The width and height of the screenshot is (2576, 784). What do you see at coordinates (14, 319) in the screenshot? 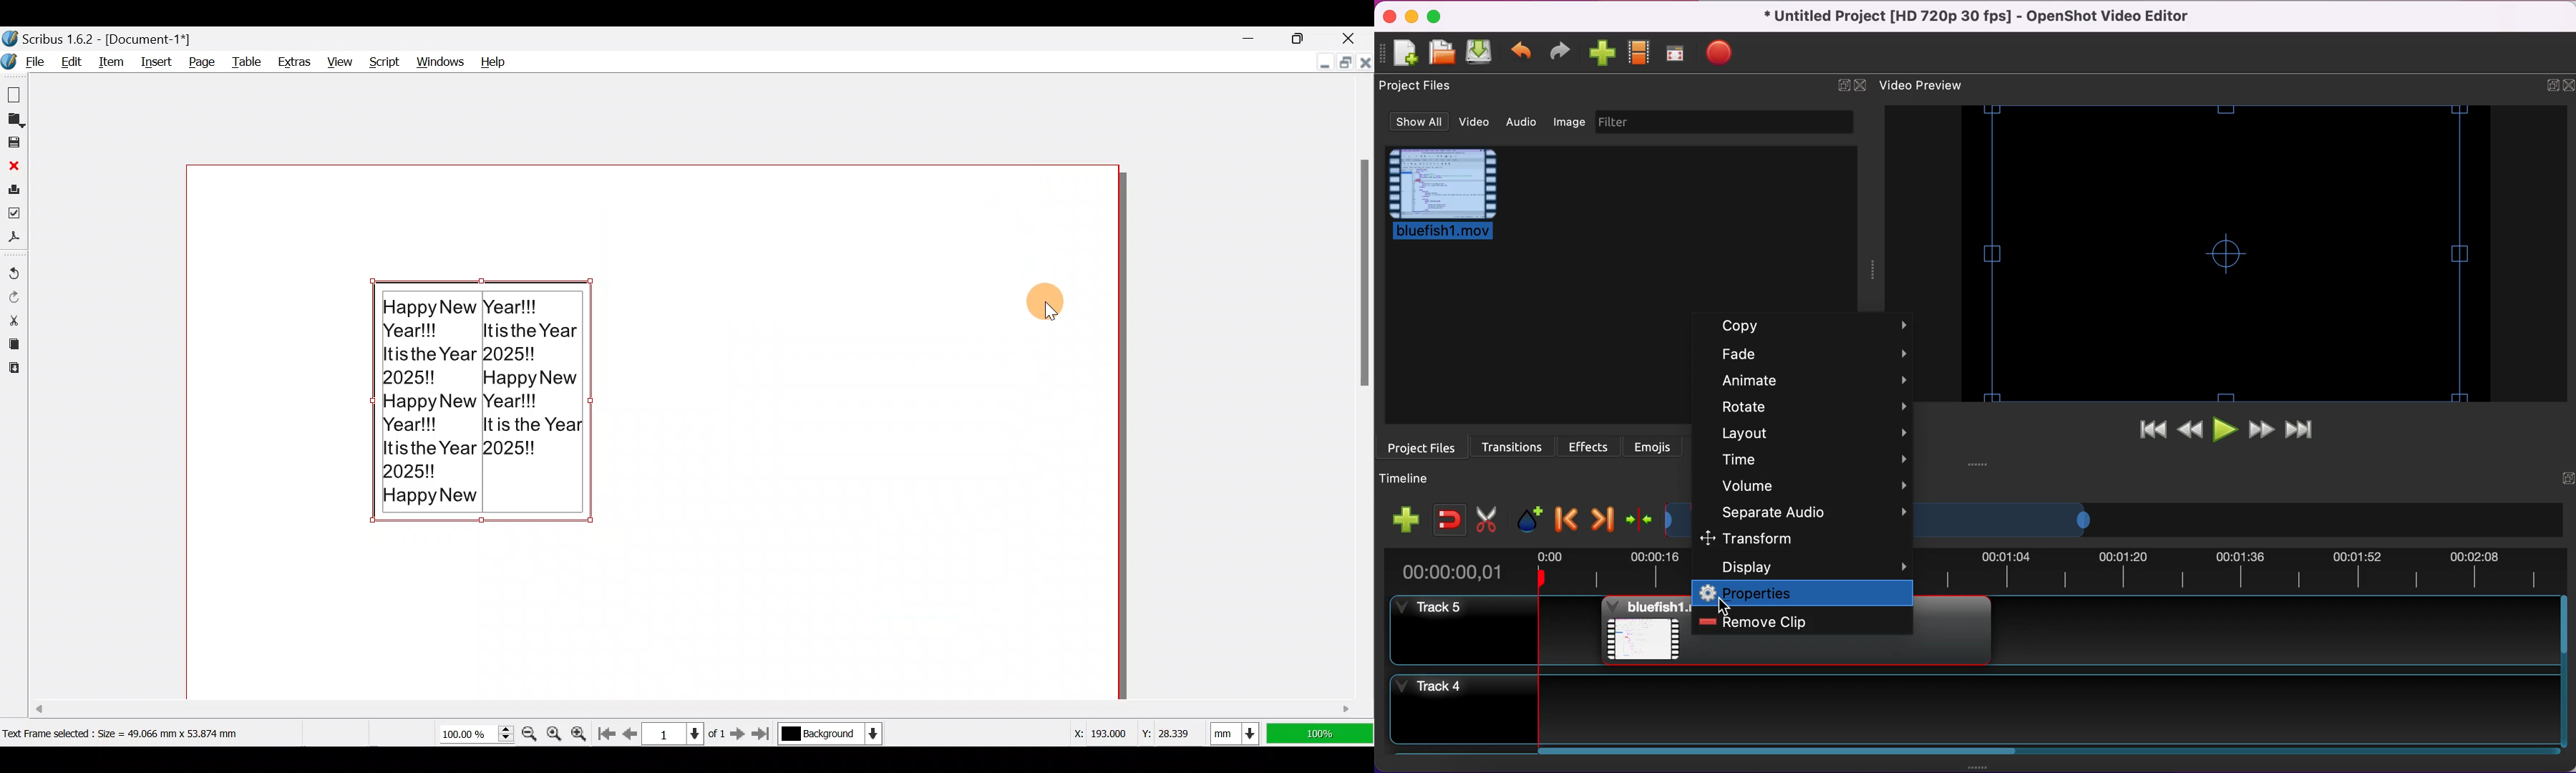
I see `Cut` at bounding box center [14, 319].